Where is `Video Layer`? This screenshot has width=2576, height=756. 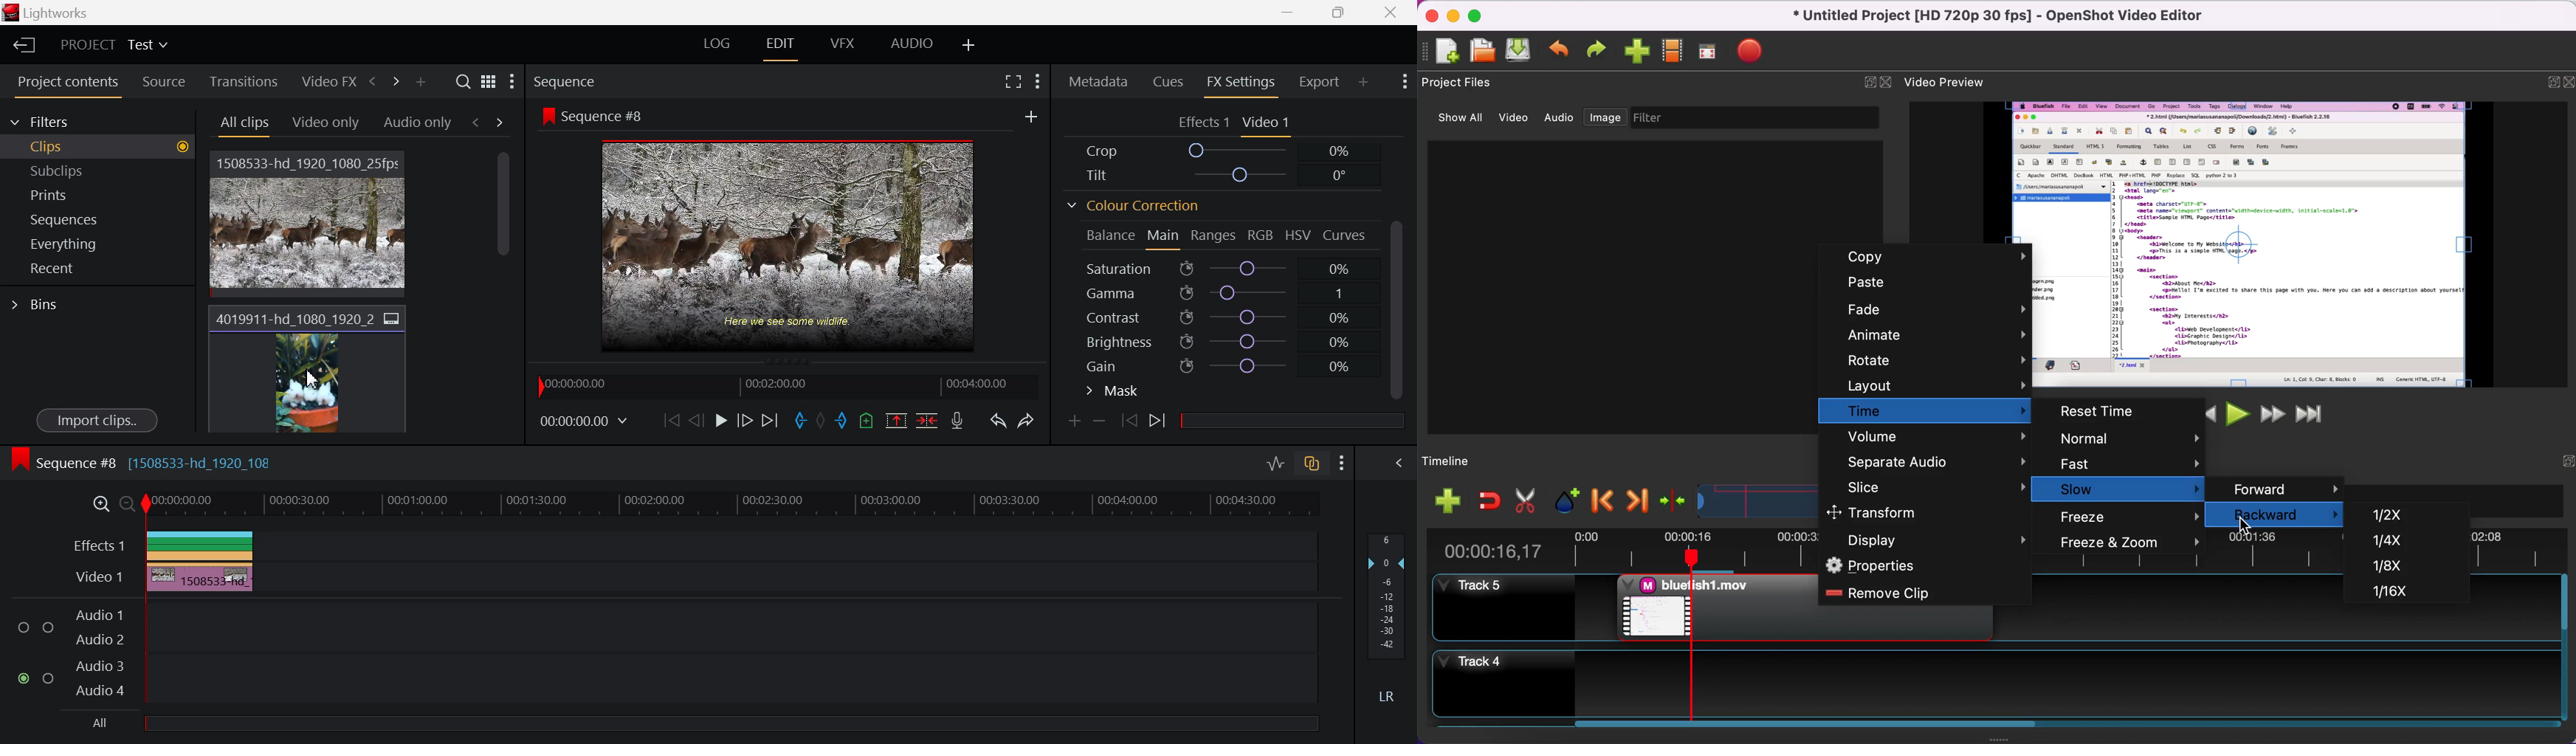
Video Layer is located at coordinates (685, 576).